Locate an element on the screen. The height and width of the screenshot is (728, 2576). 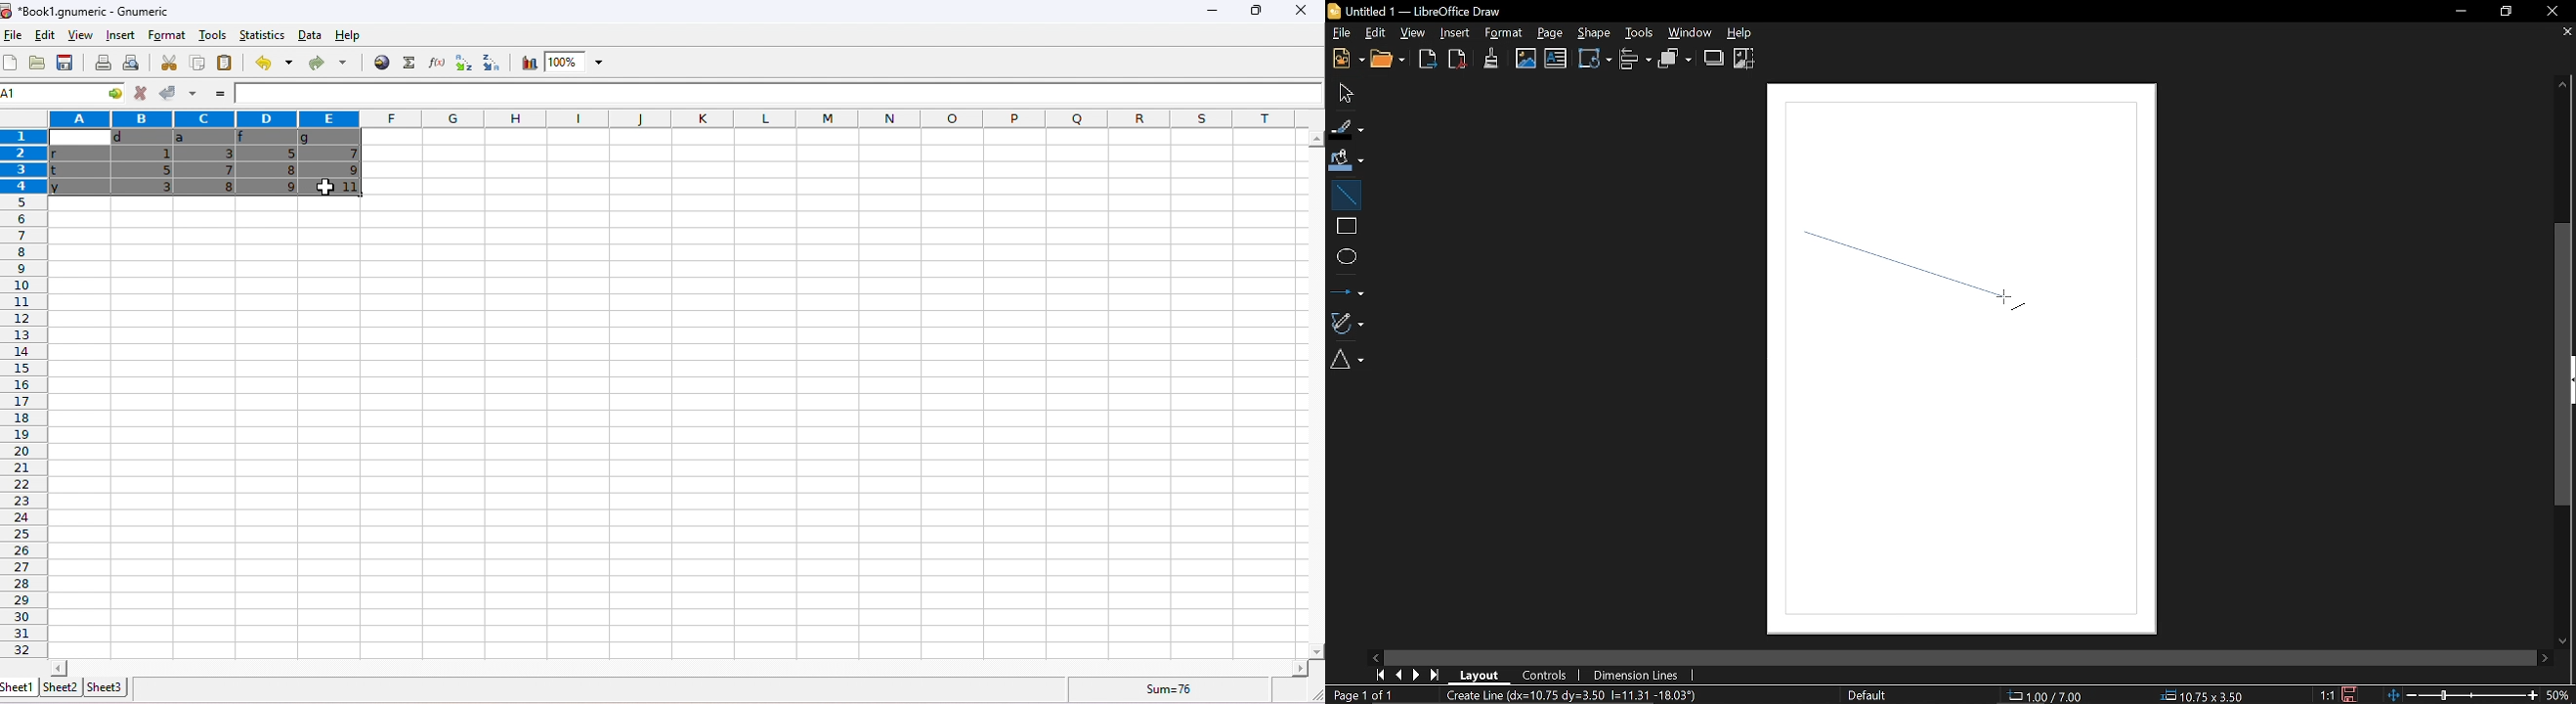
Size is located at coordinates (2208, 694).